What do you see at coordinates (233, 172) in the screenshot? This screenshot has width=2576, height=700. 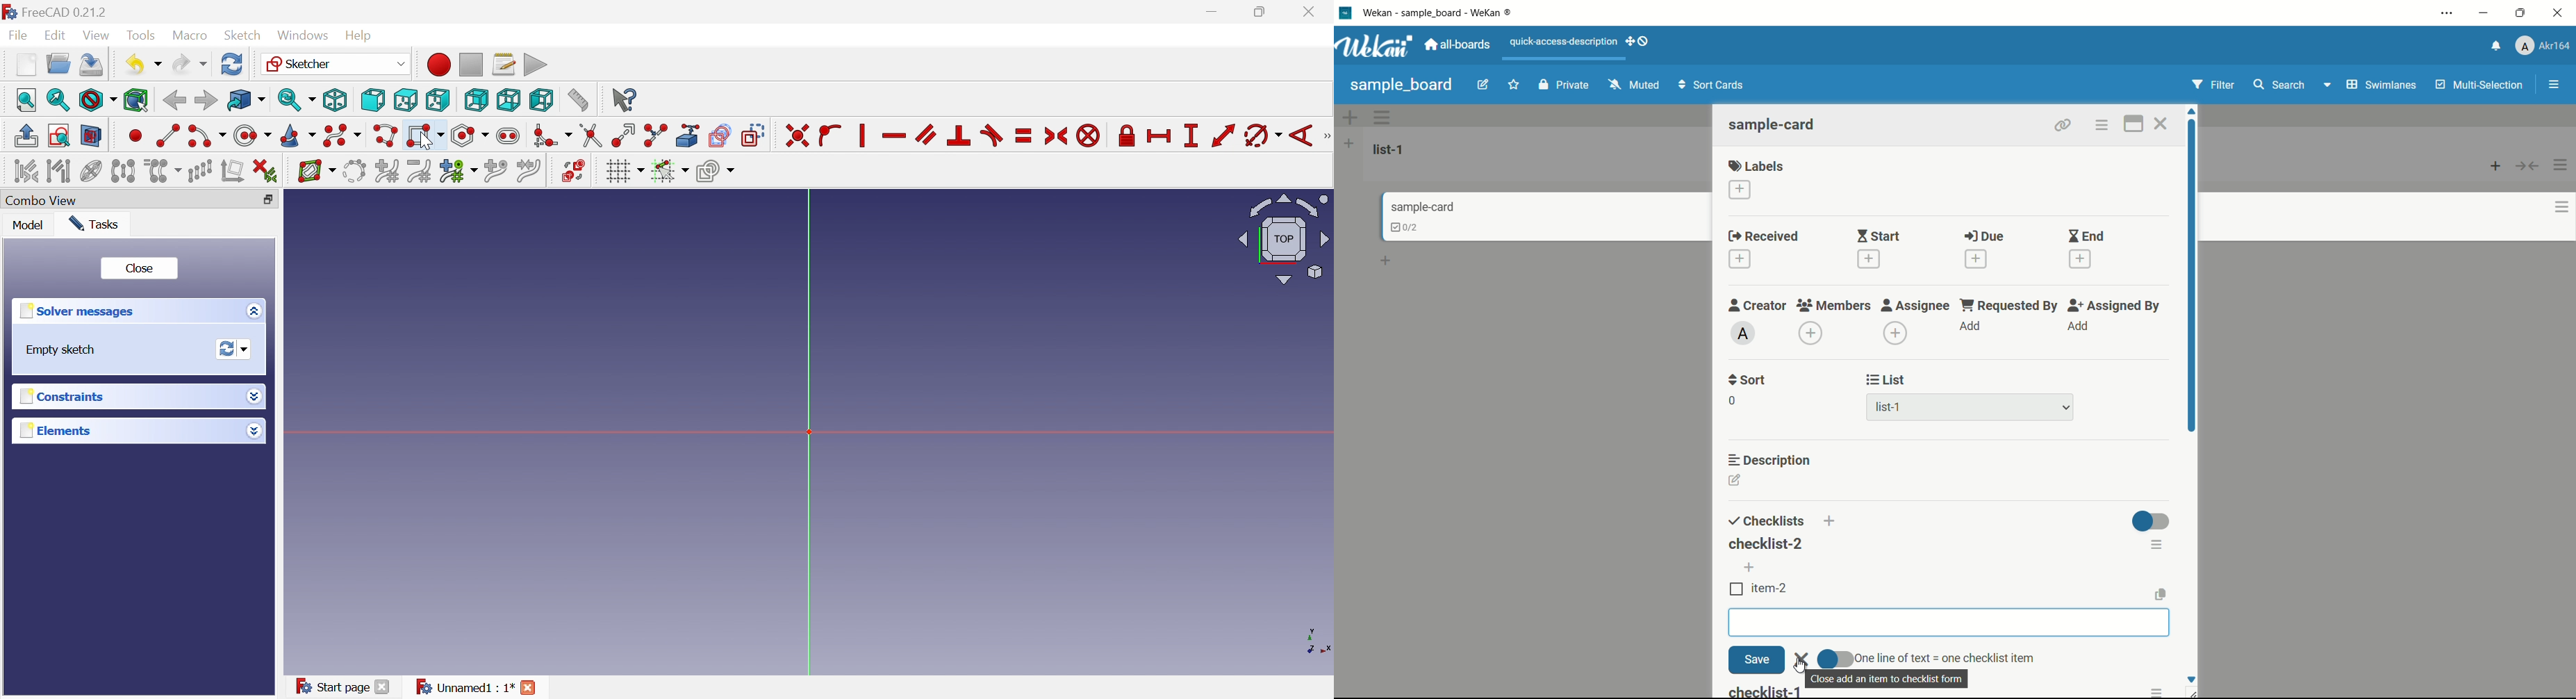 I see `Remove axes alignment` at bounding box center [233, 172].